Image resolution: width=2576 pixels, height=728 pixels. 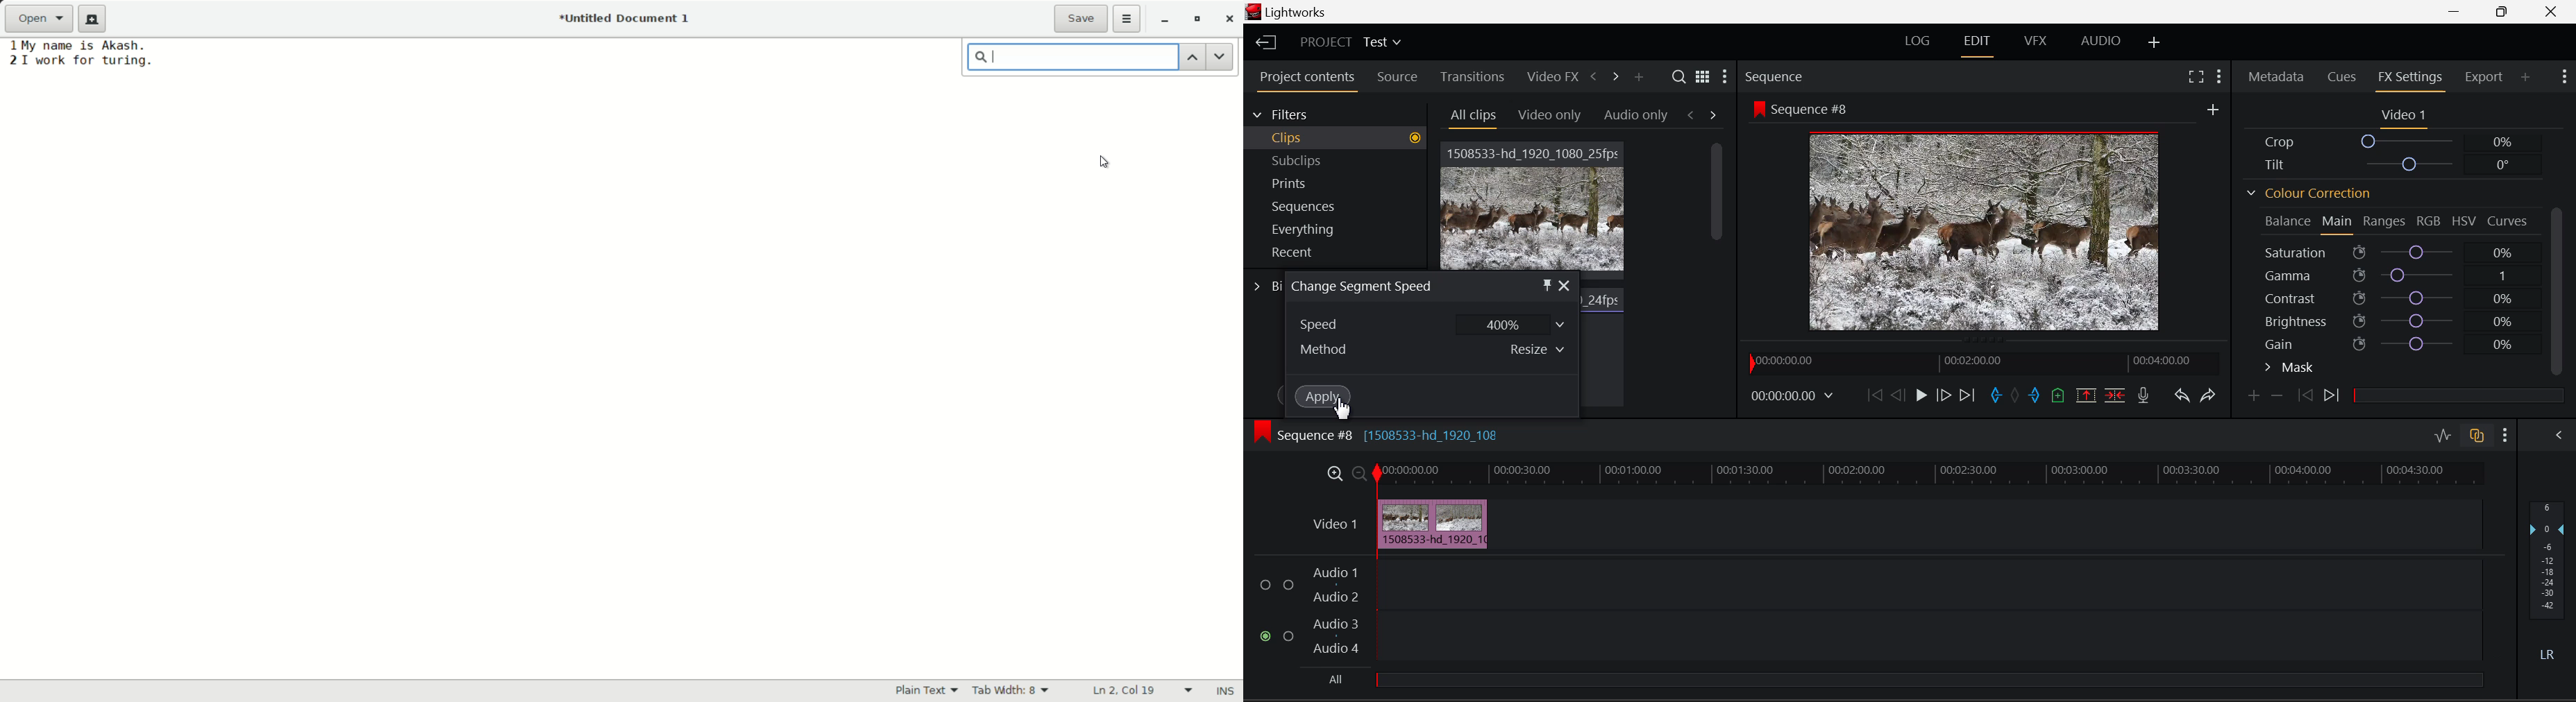 I want to click on Sequence #8, so click(x=1801, y=108).